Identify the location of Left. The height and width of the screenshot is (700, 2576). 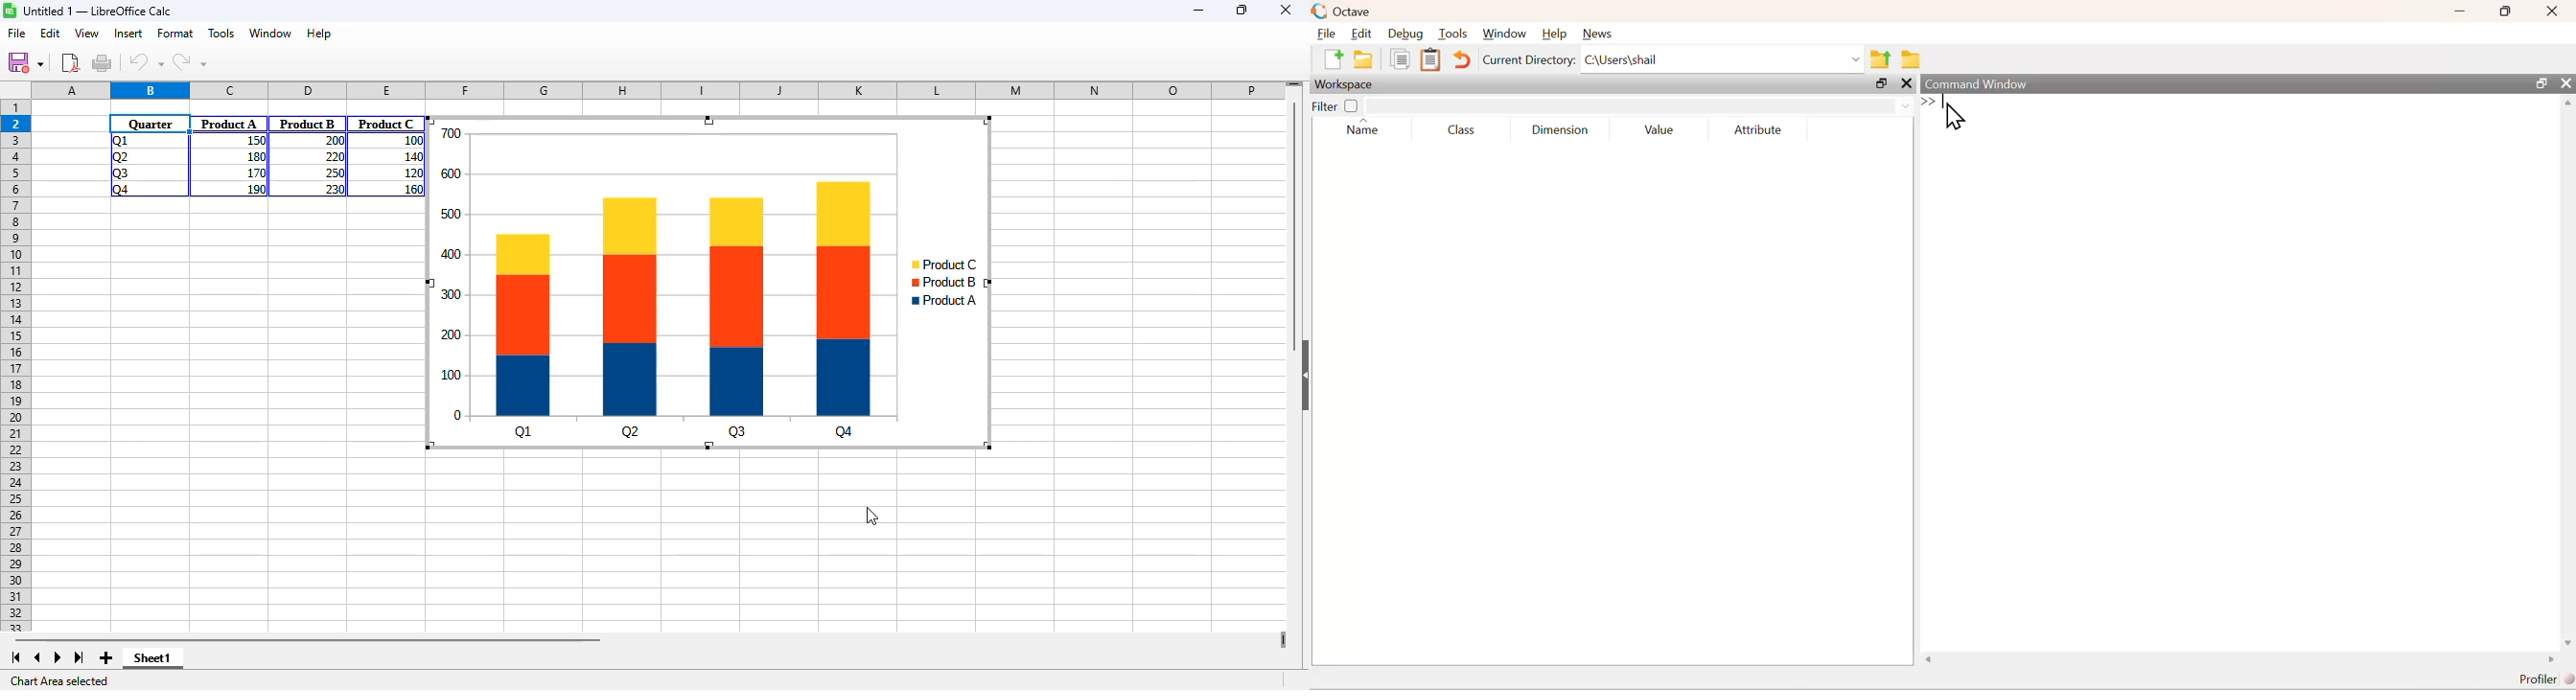
(1927, 658).